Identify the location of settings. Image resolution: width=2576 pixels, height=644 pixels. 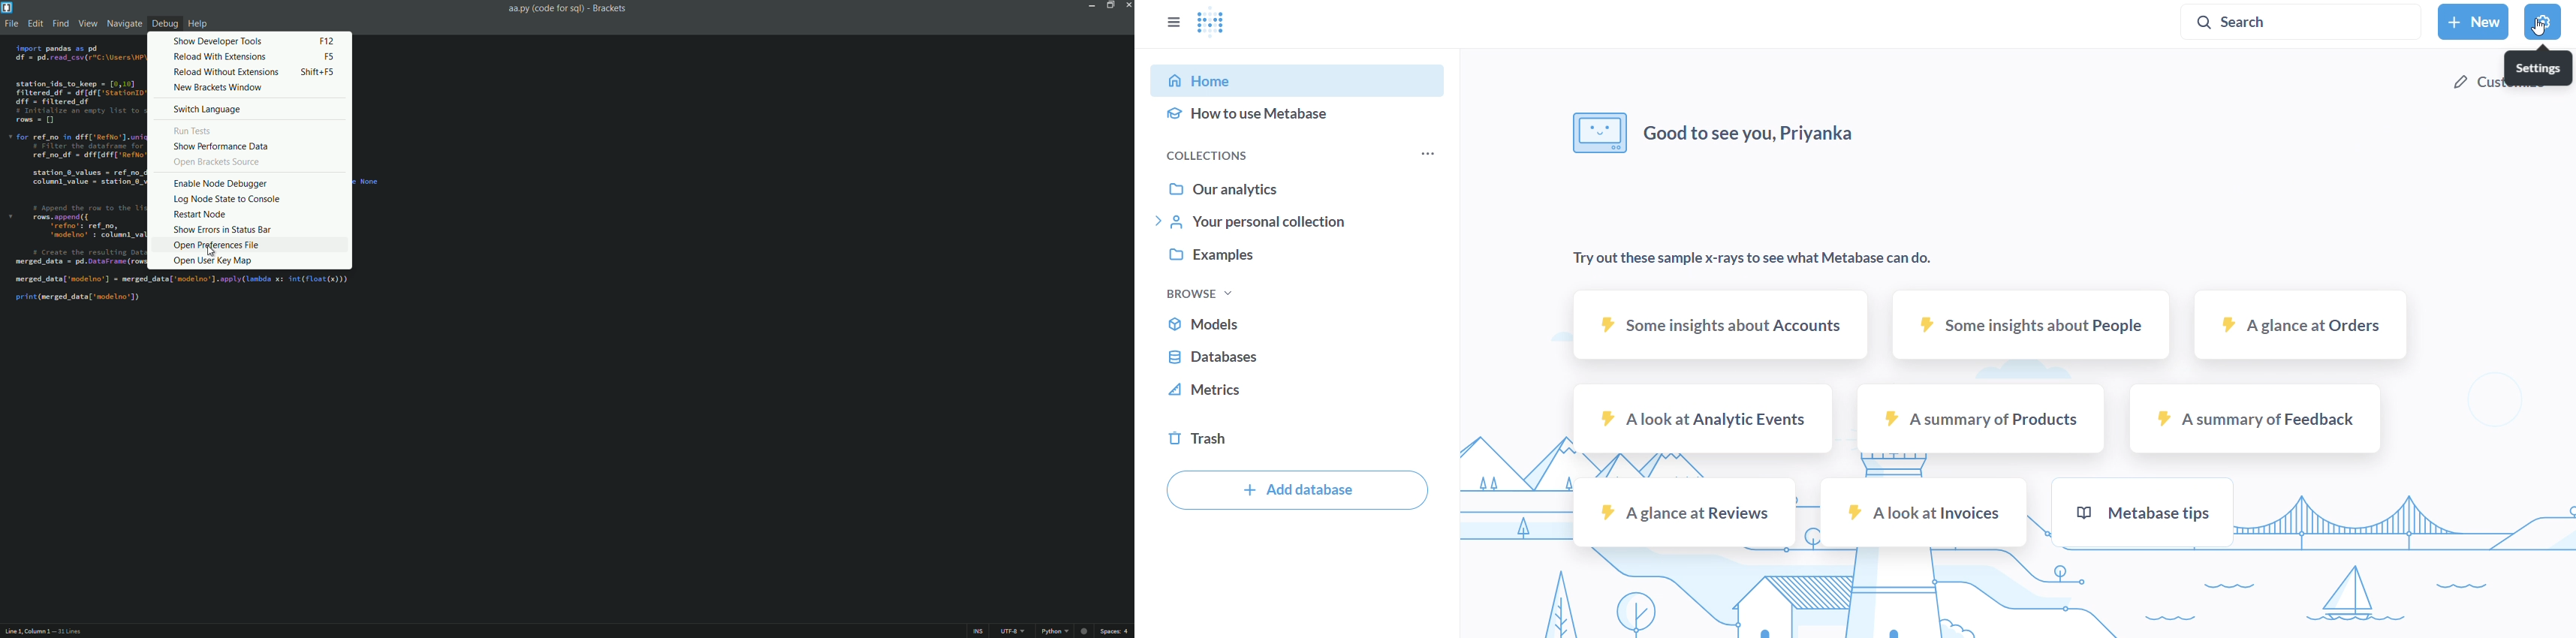
(2539, 67).